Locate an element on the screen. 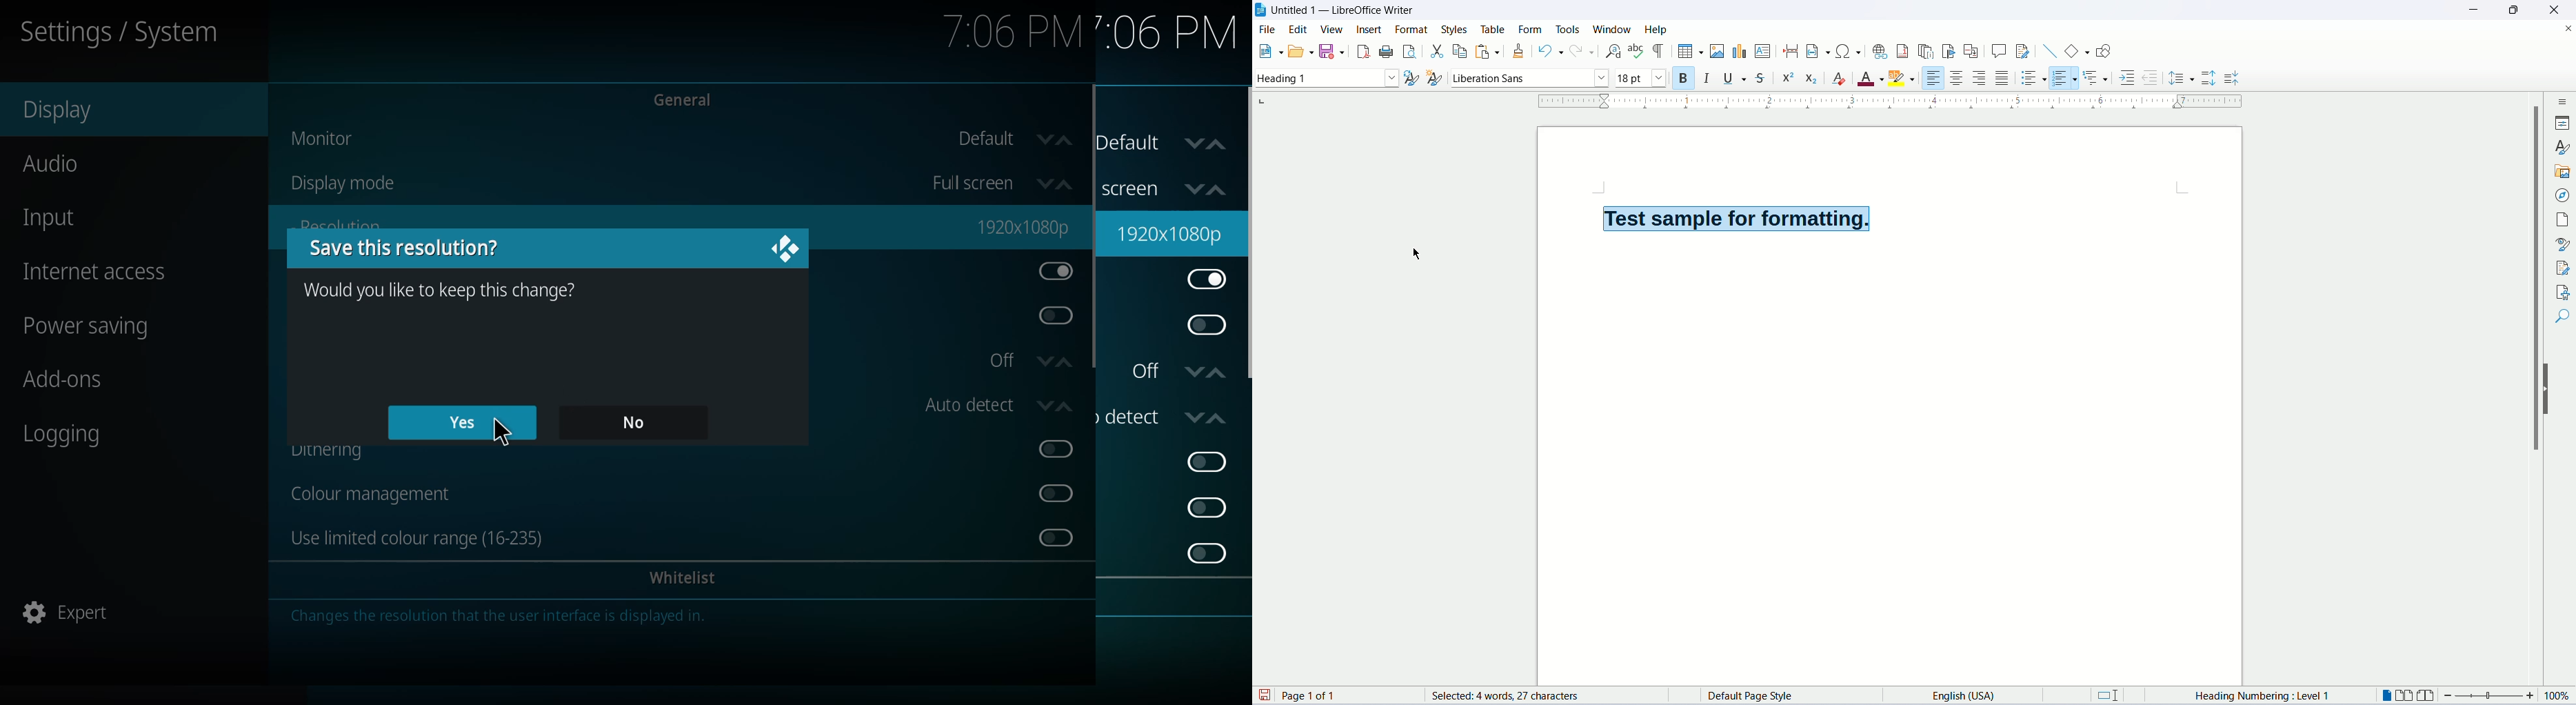  superscript is located at coordinates (1789, 78).